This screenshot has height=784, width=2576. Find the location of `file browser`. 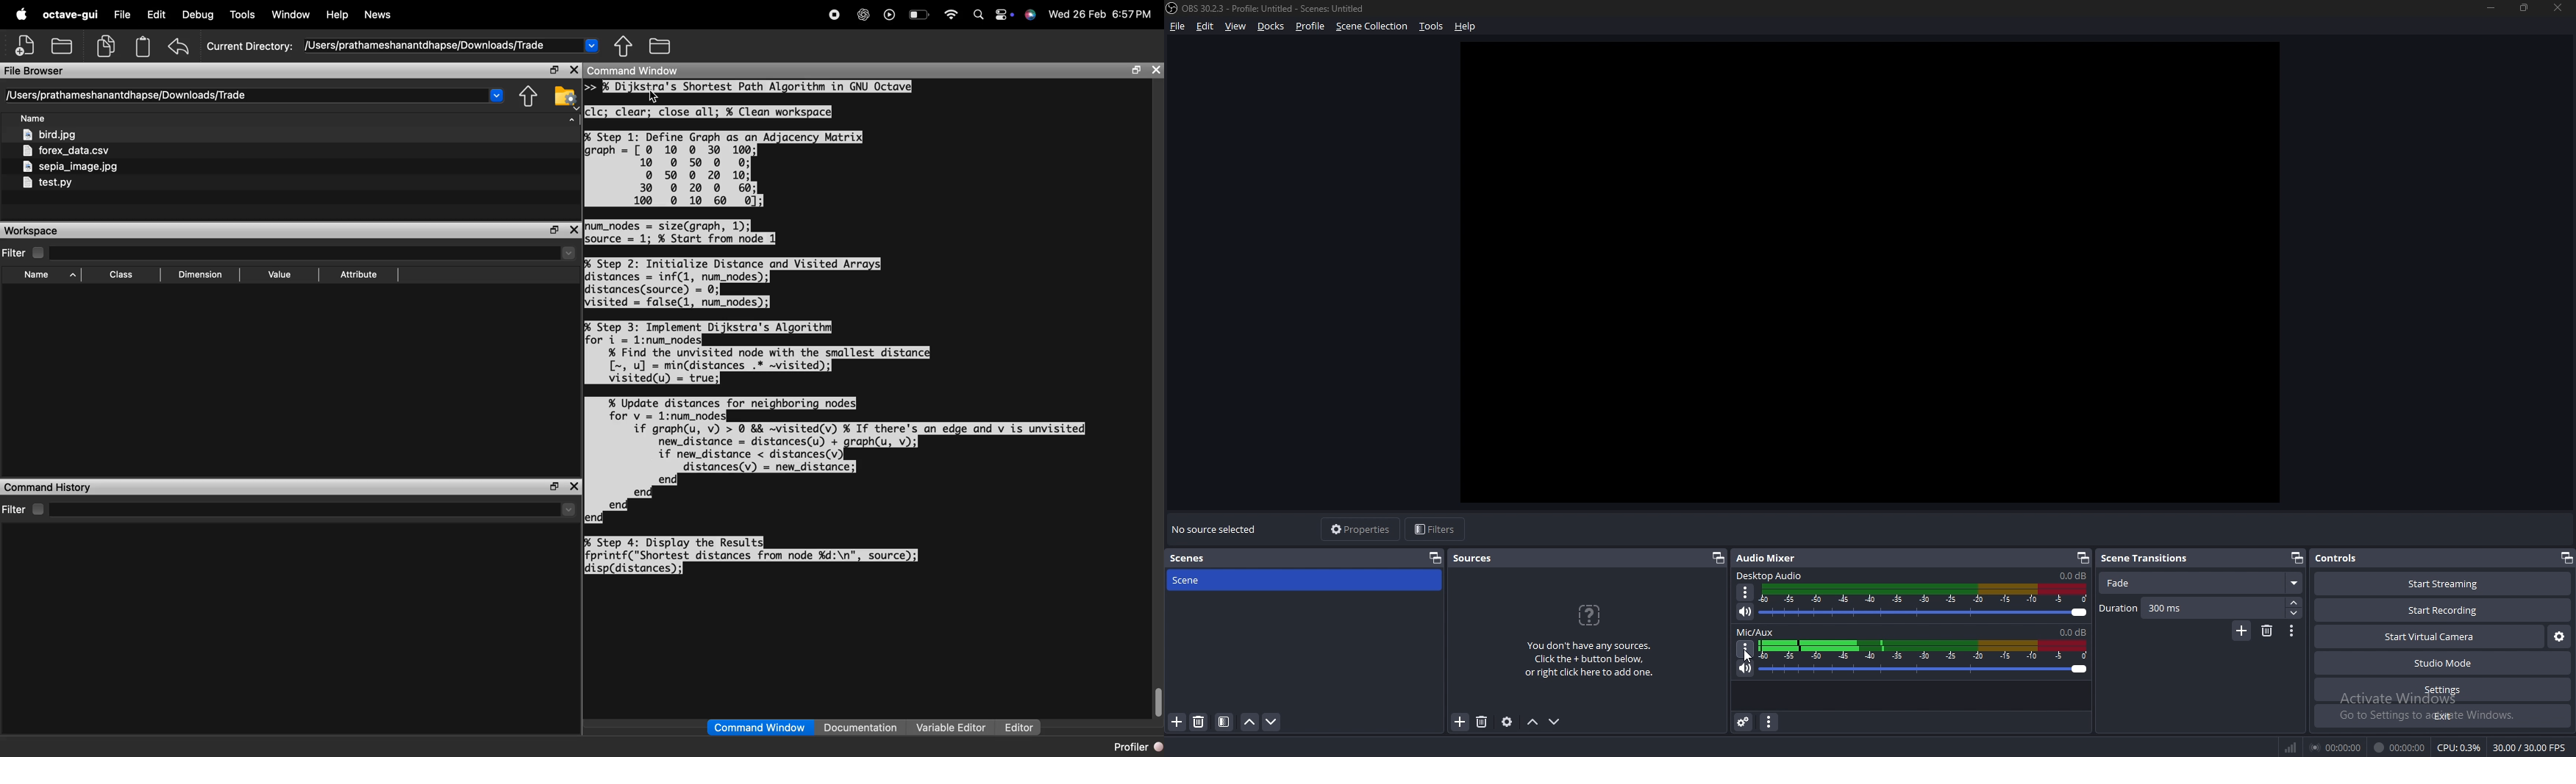

file browser is located at coordinates (37, 71).